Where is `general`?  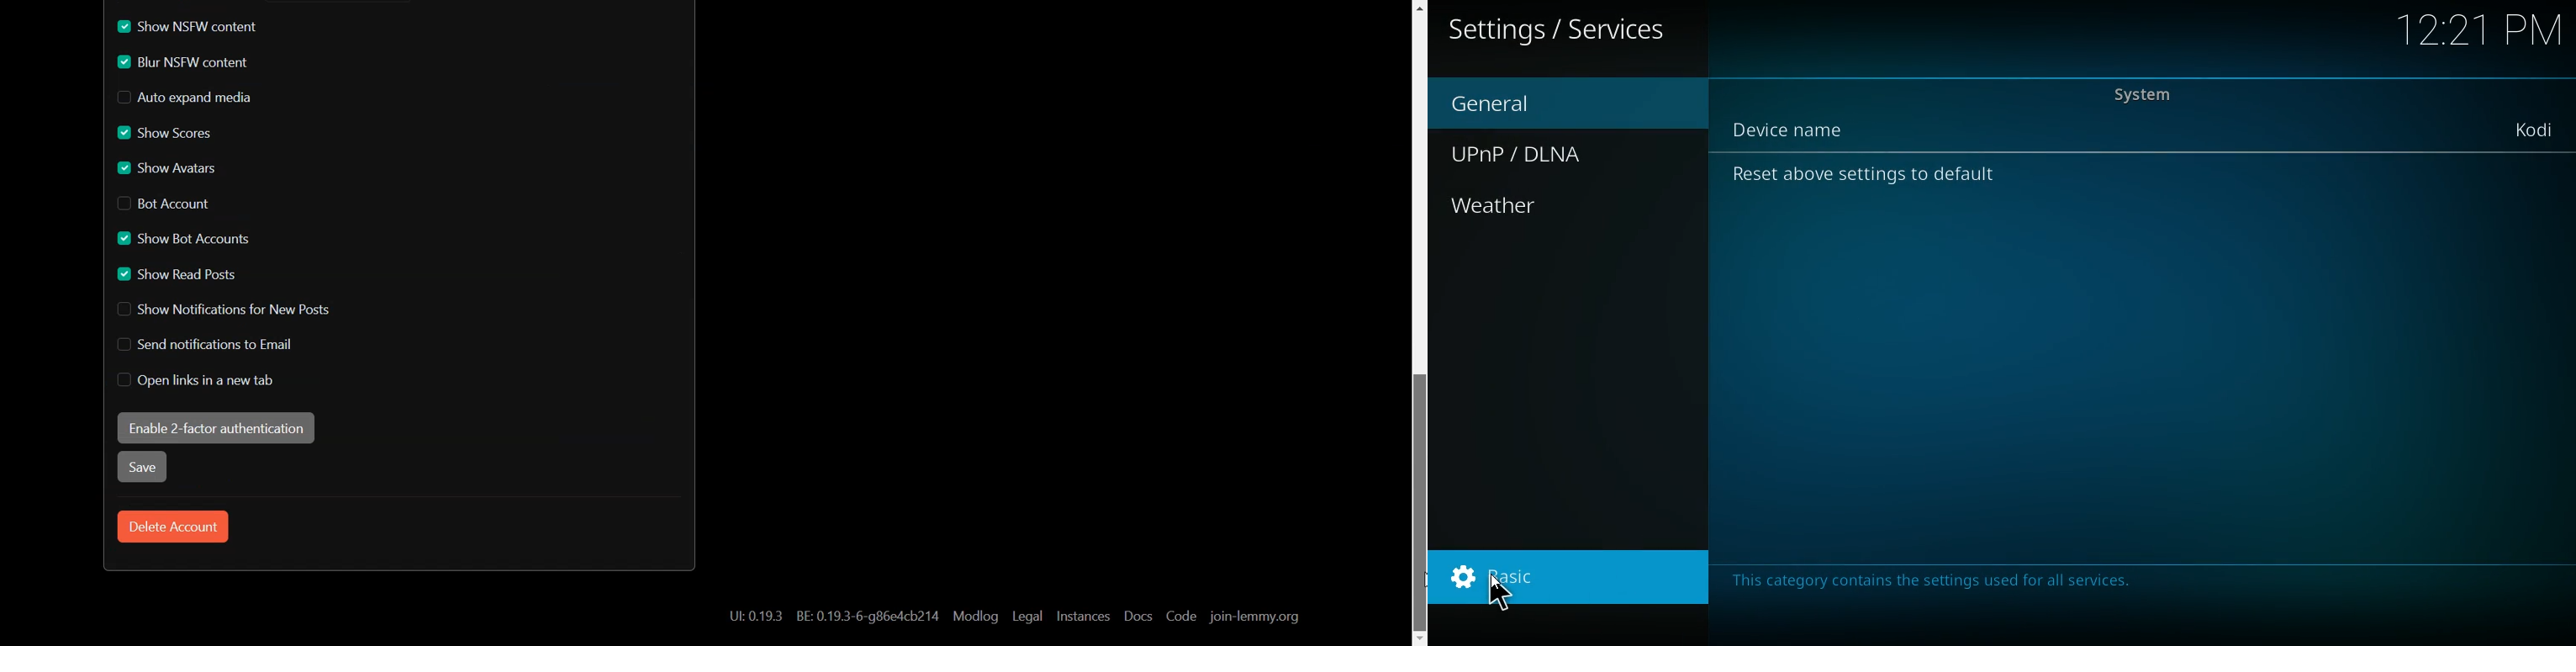 general is located at coordinates (1503, 104).